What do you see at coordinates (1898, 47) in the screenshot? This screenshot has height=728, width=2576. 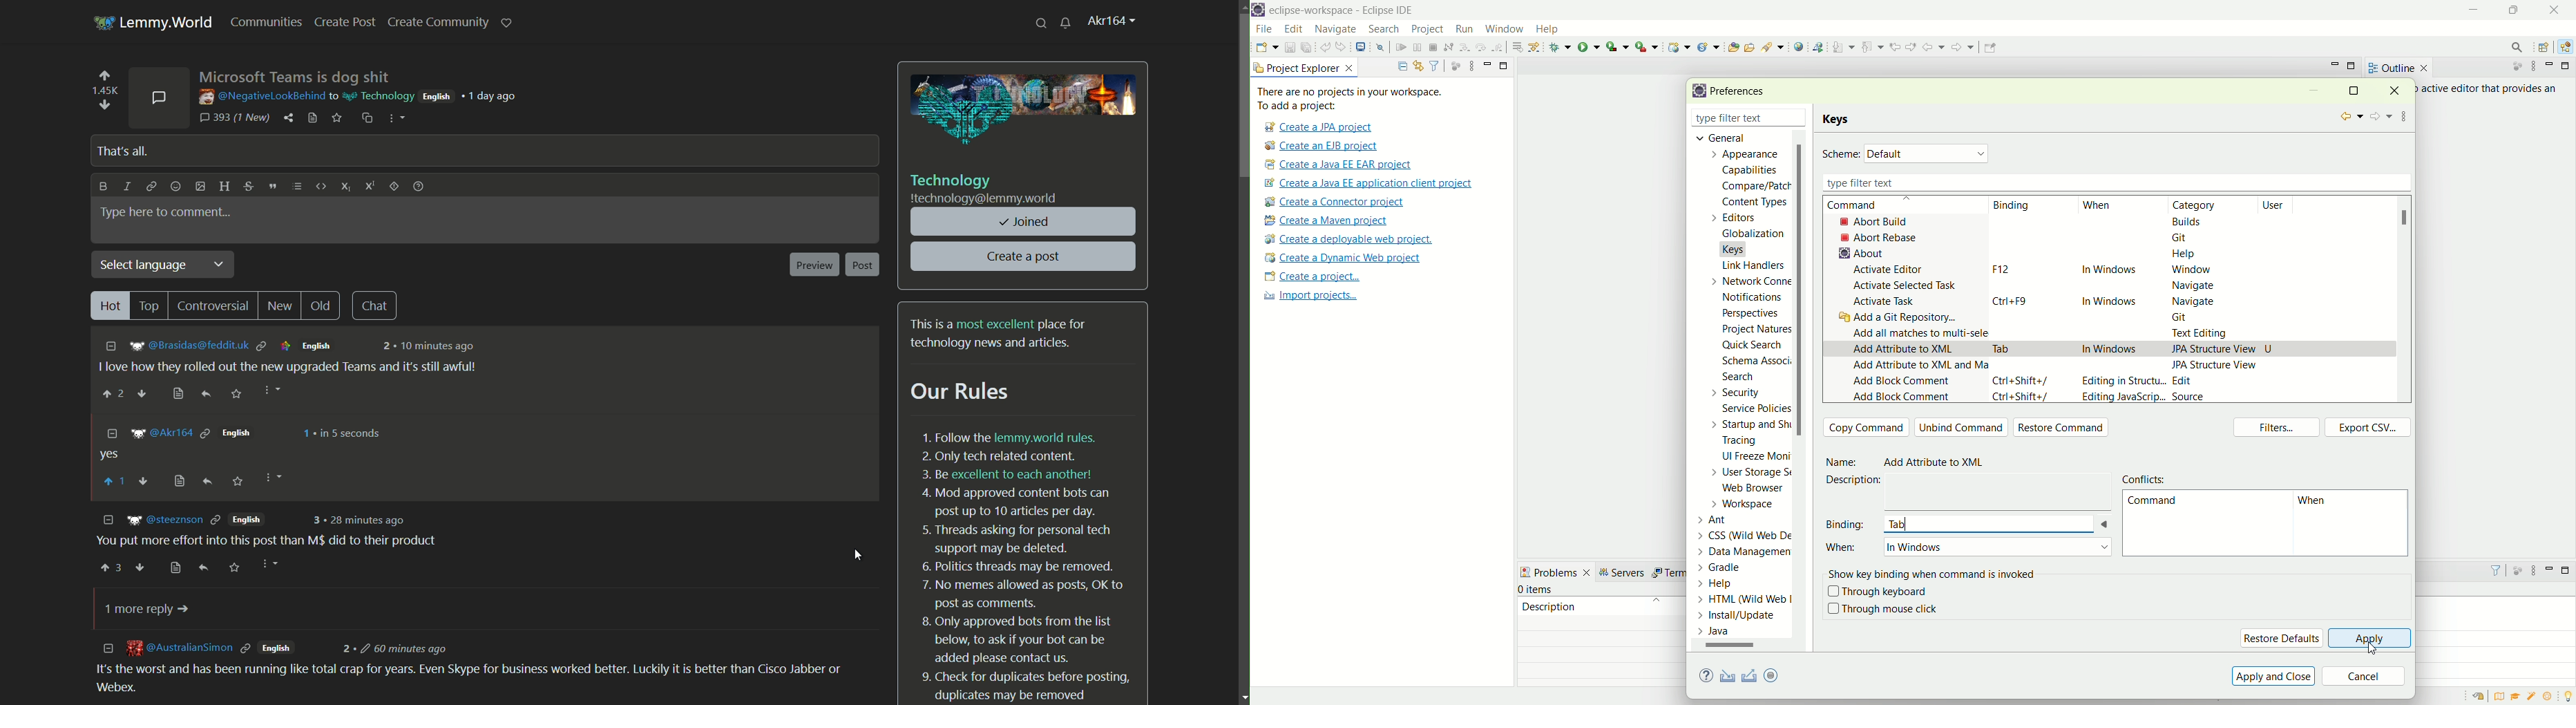 I see `previous edit location` at bounding box center [1898, 47].